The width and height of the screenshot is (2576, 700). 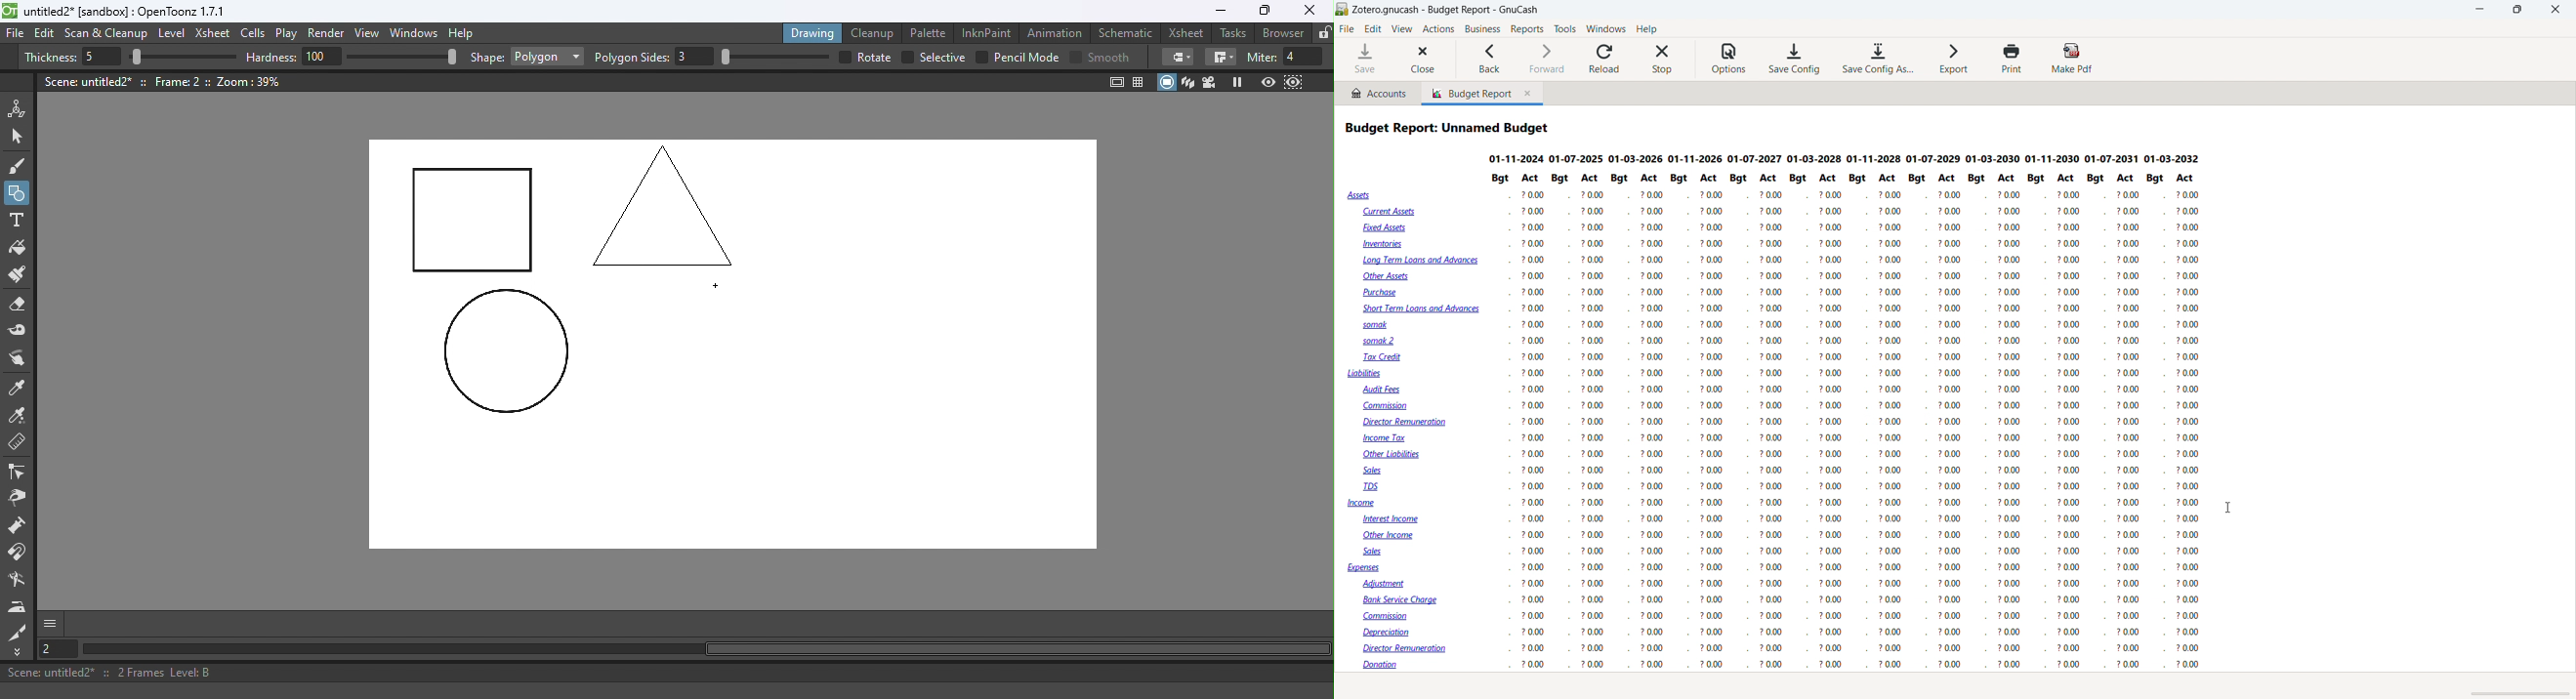 I want to click on Type tool, so click(x=17, y=222).